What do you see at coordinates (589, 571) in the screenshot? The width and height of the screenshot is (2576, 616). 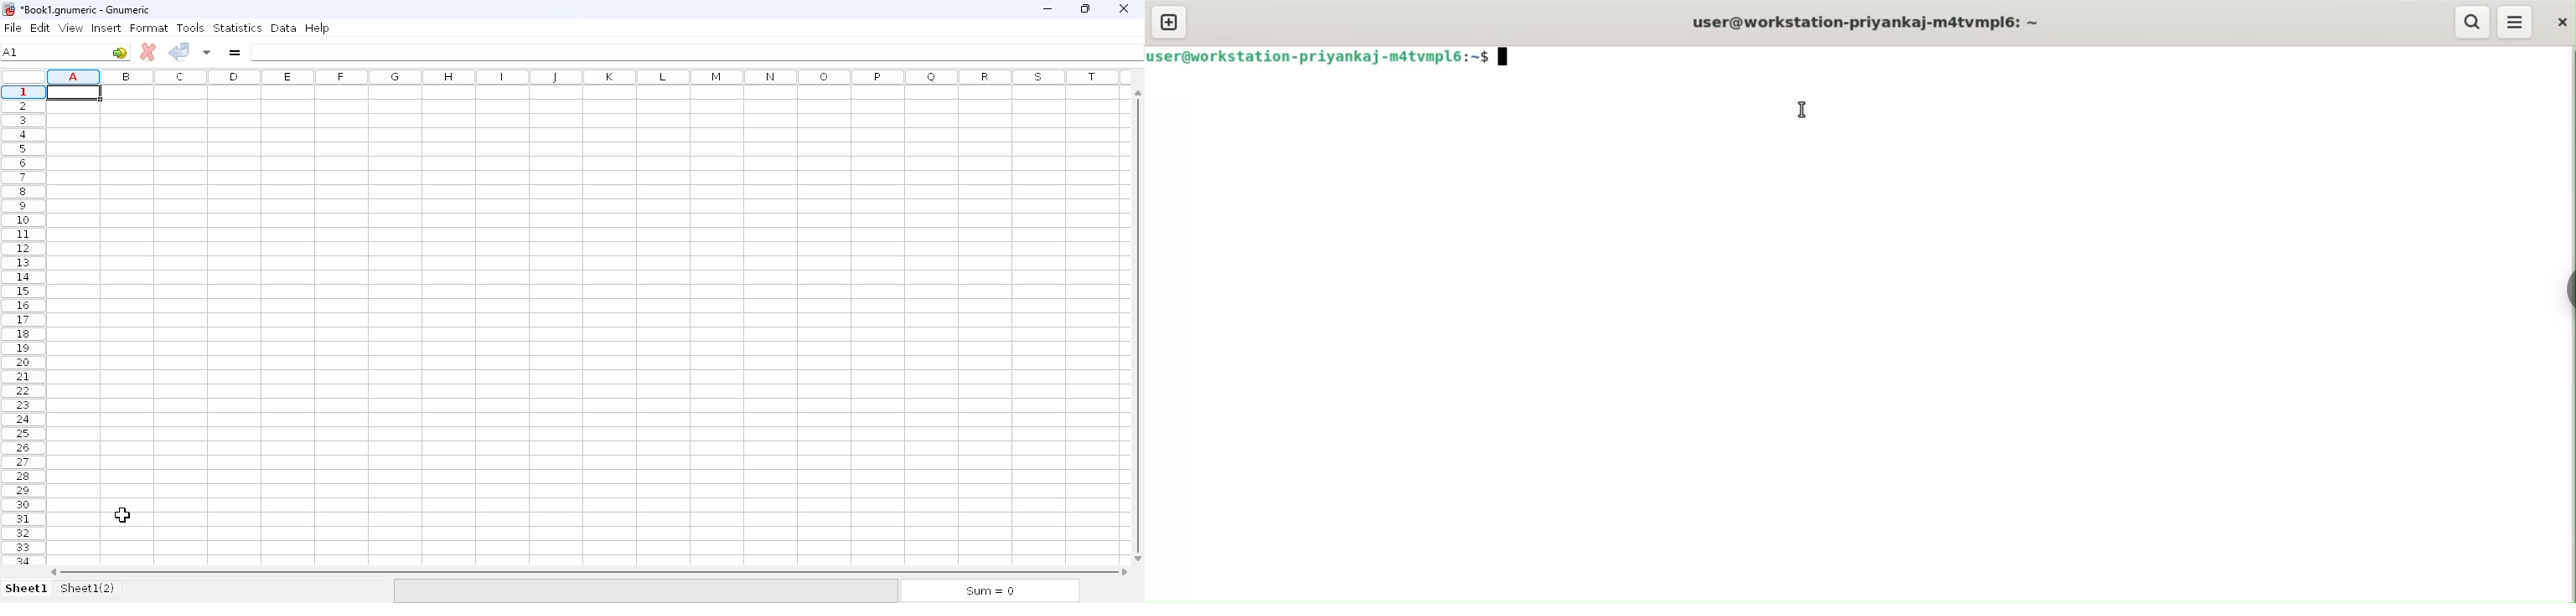 I see `horizontal scroll bar` at bounding box center [589, 571].